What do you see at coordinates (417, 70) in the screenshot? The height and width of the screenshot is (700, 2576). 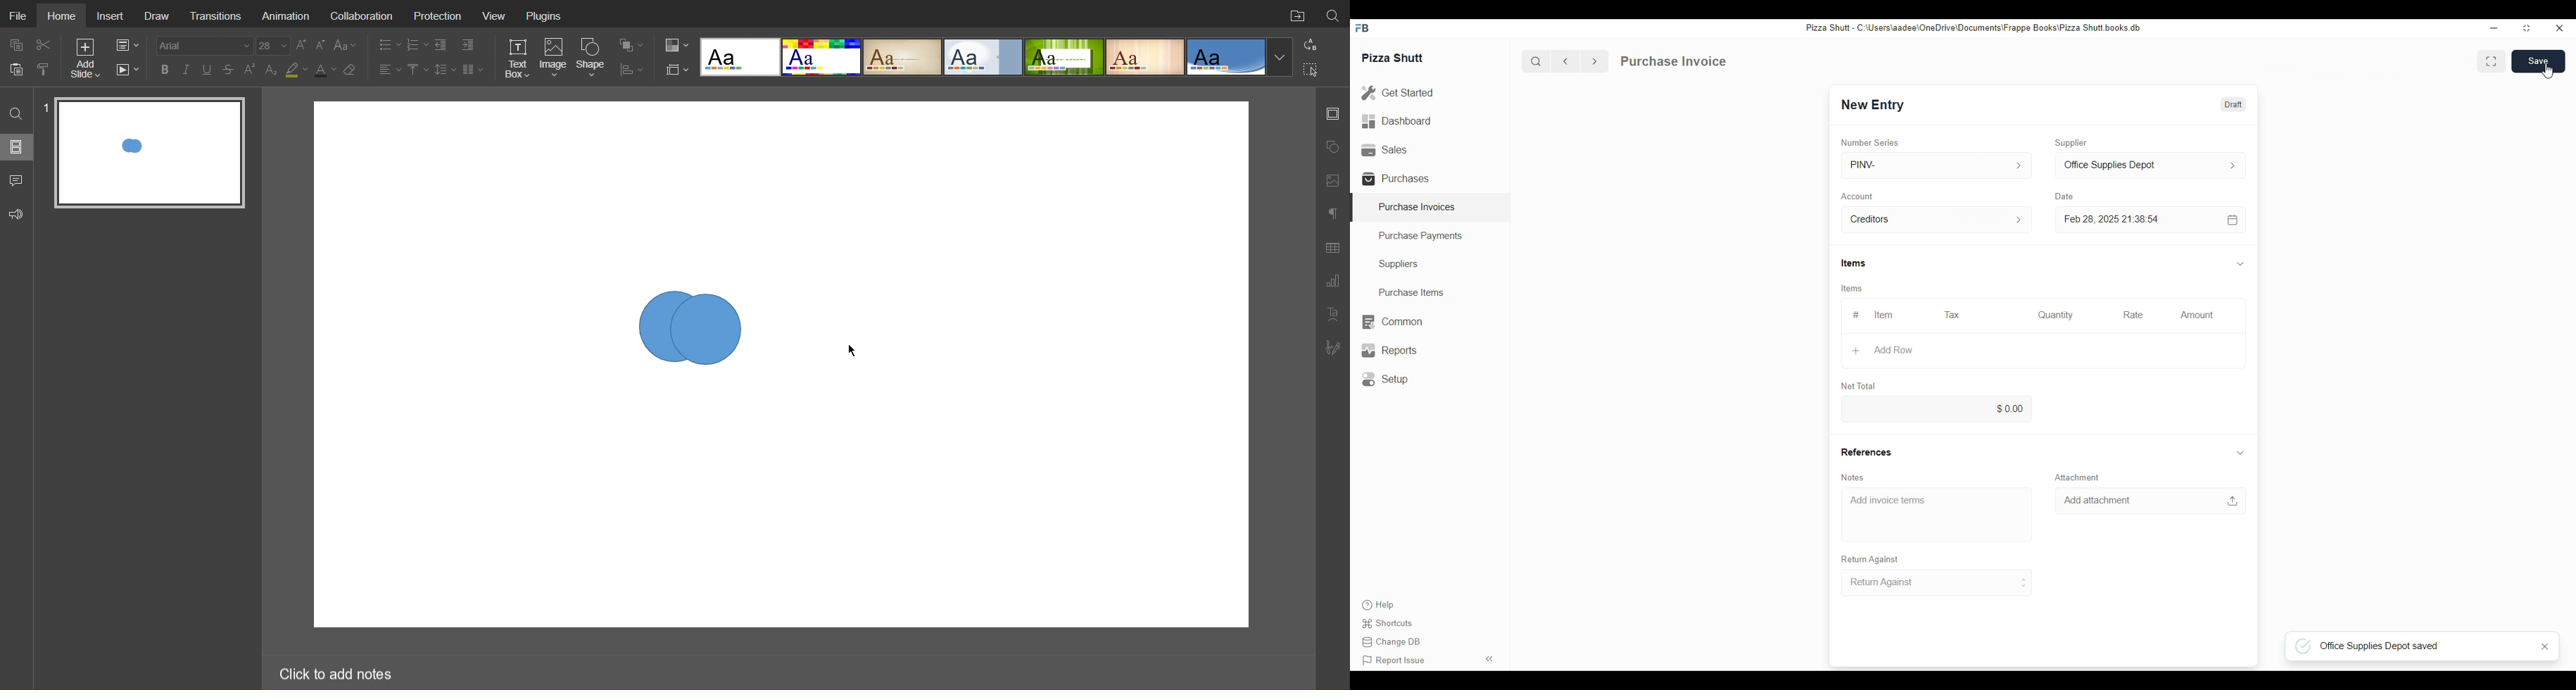 I see `Vertical Alignment` at bounding box center [417, 70].